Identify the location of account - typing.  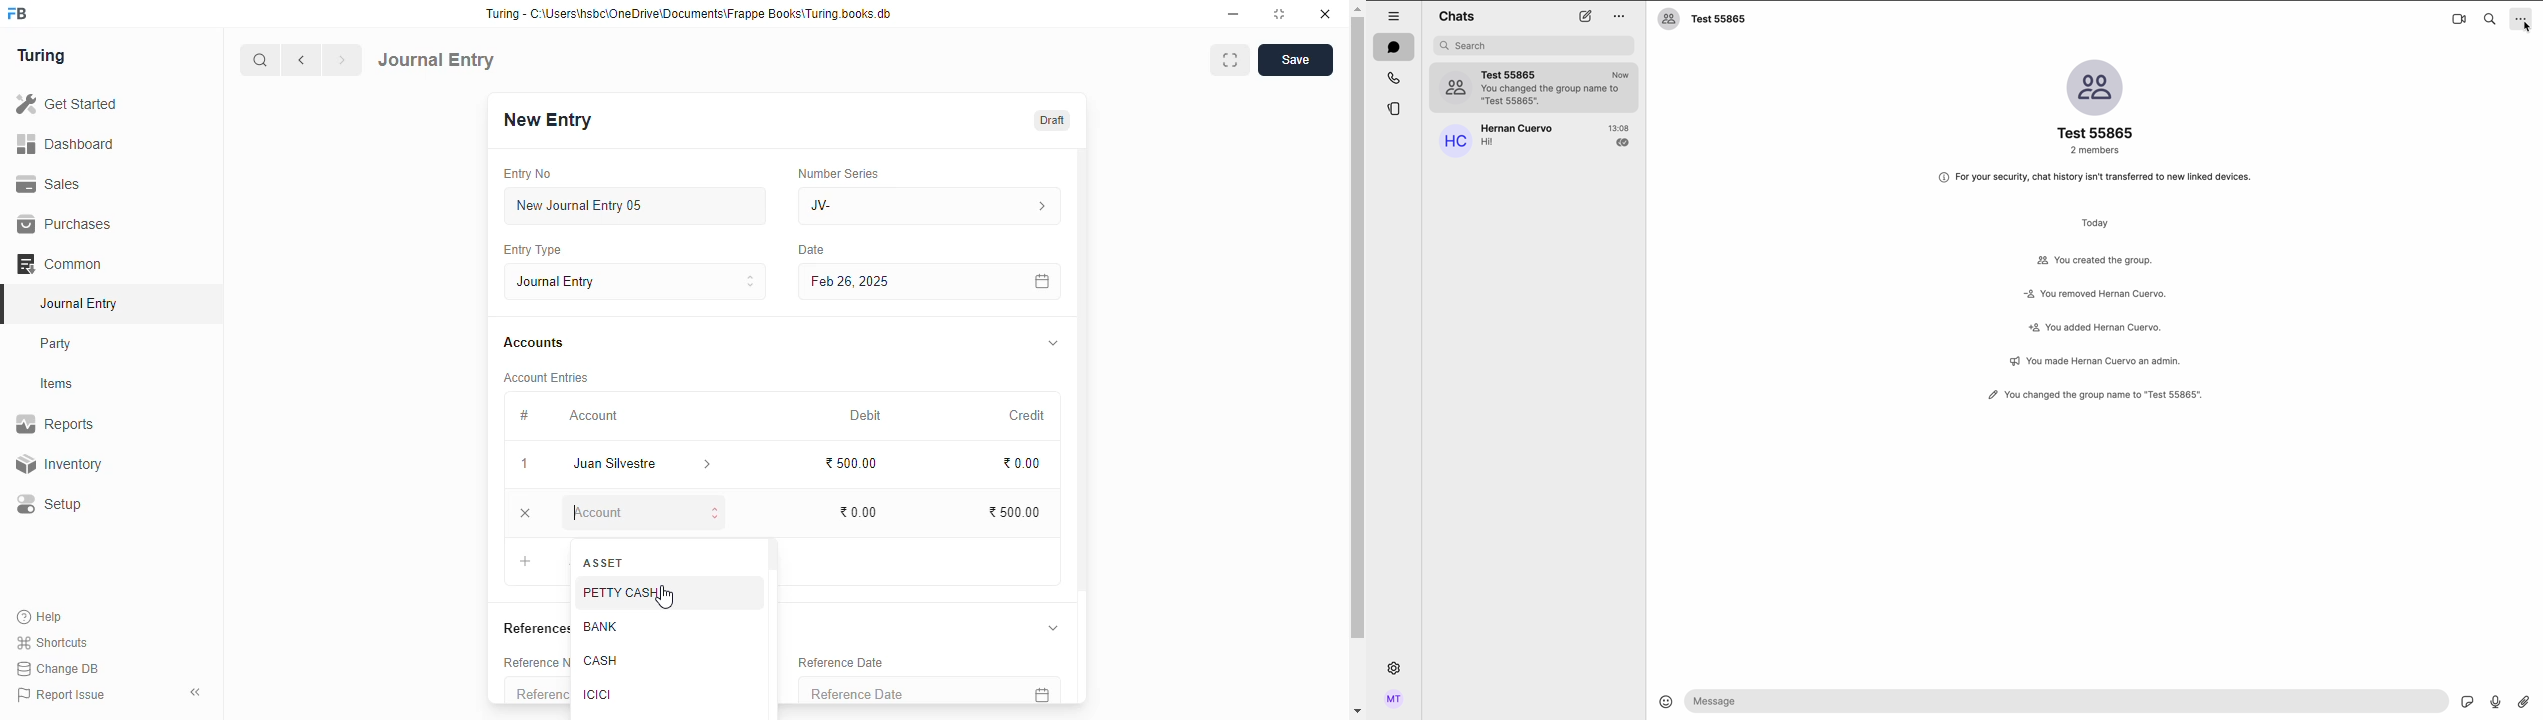
(642, 512).